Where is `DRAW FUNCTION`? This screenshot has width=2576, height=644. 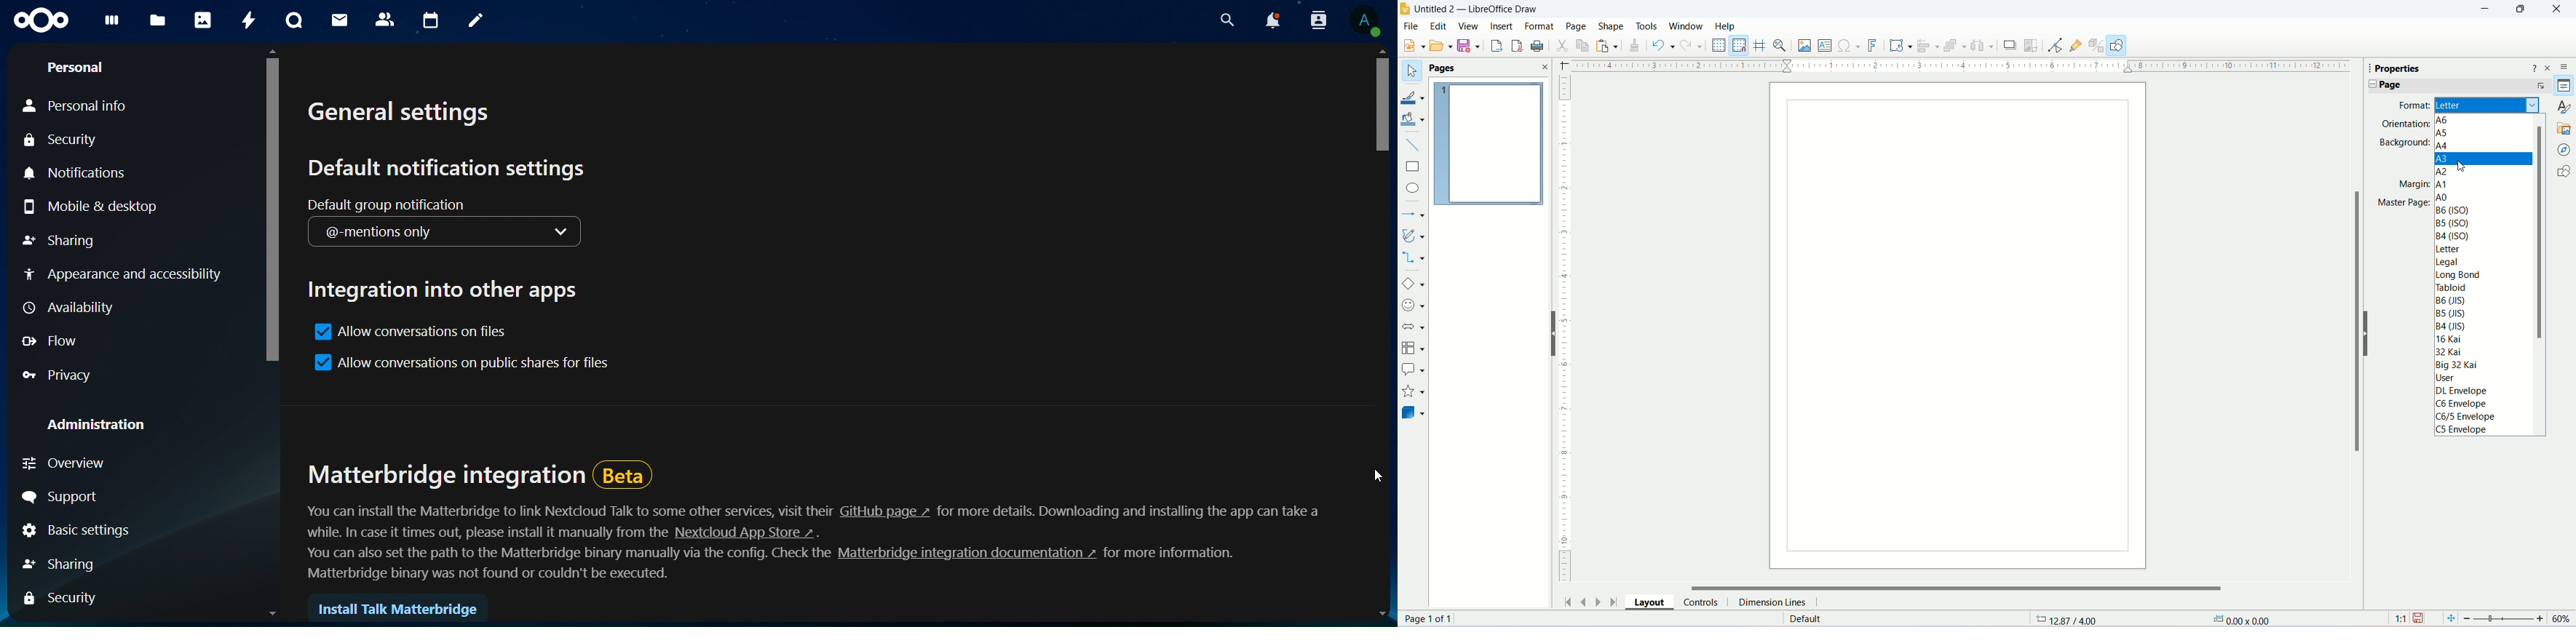
DRAW FUNCTION is located at coordinates (2116, 45).